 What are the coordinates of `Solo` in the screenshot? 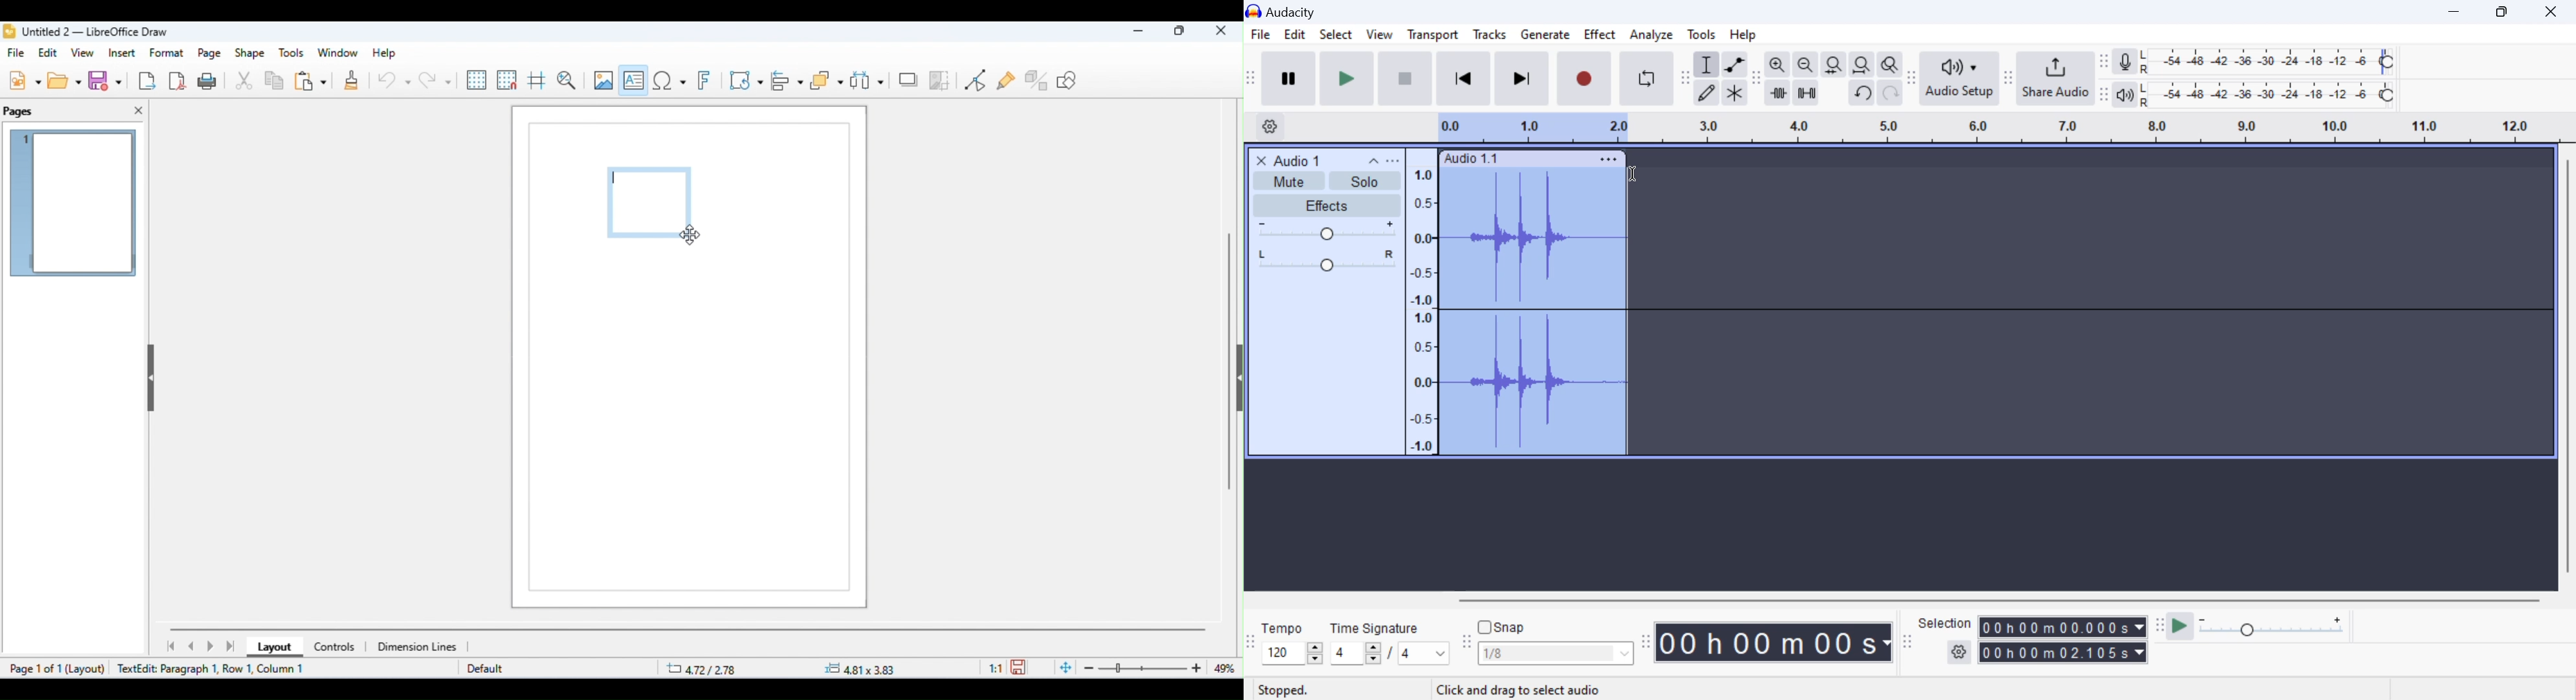 It's located at (1366, 181).